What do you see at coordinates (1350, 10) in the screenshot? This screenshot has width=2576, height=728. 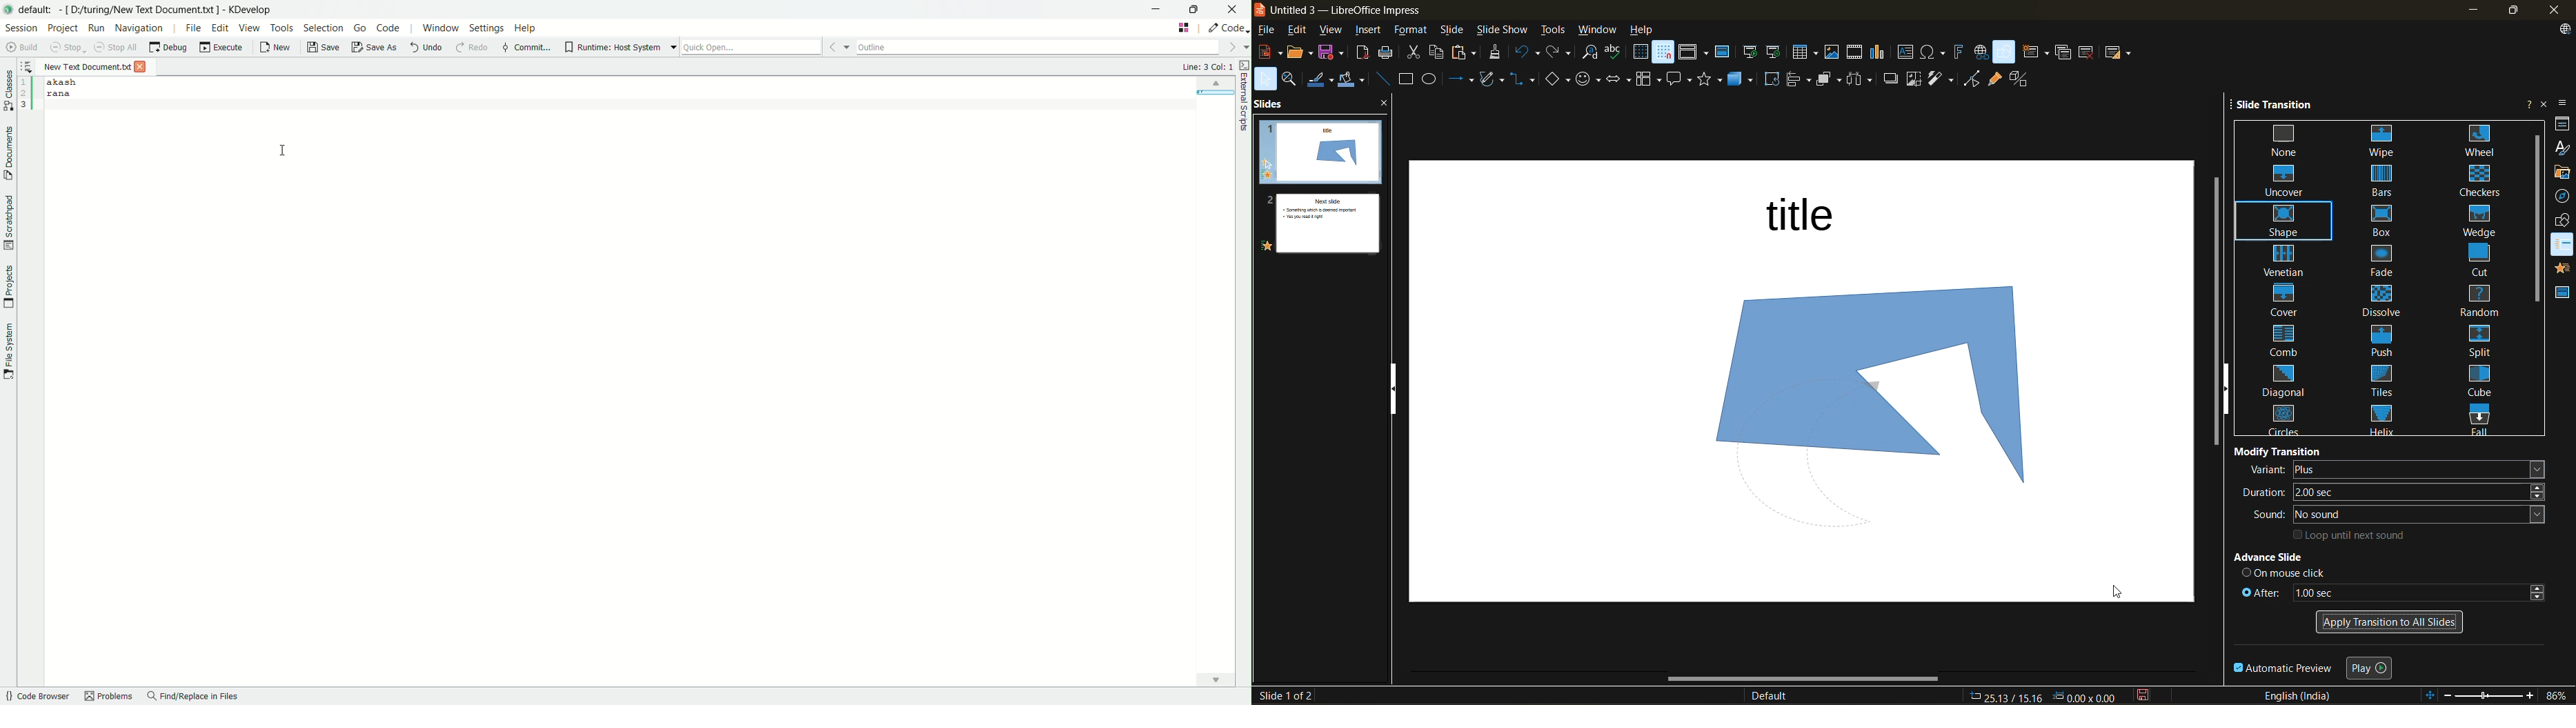 I see `file name and app name` at bounding box center [1350, 10].